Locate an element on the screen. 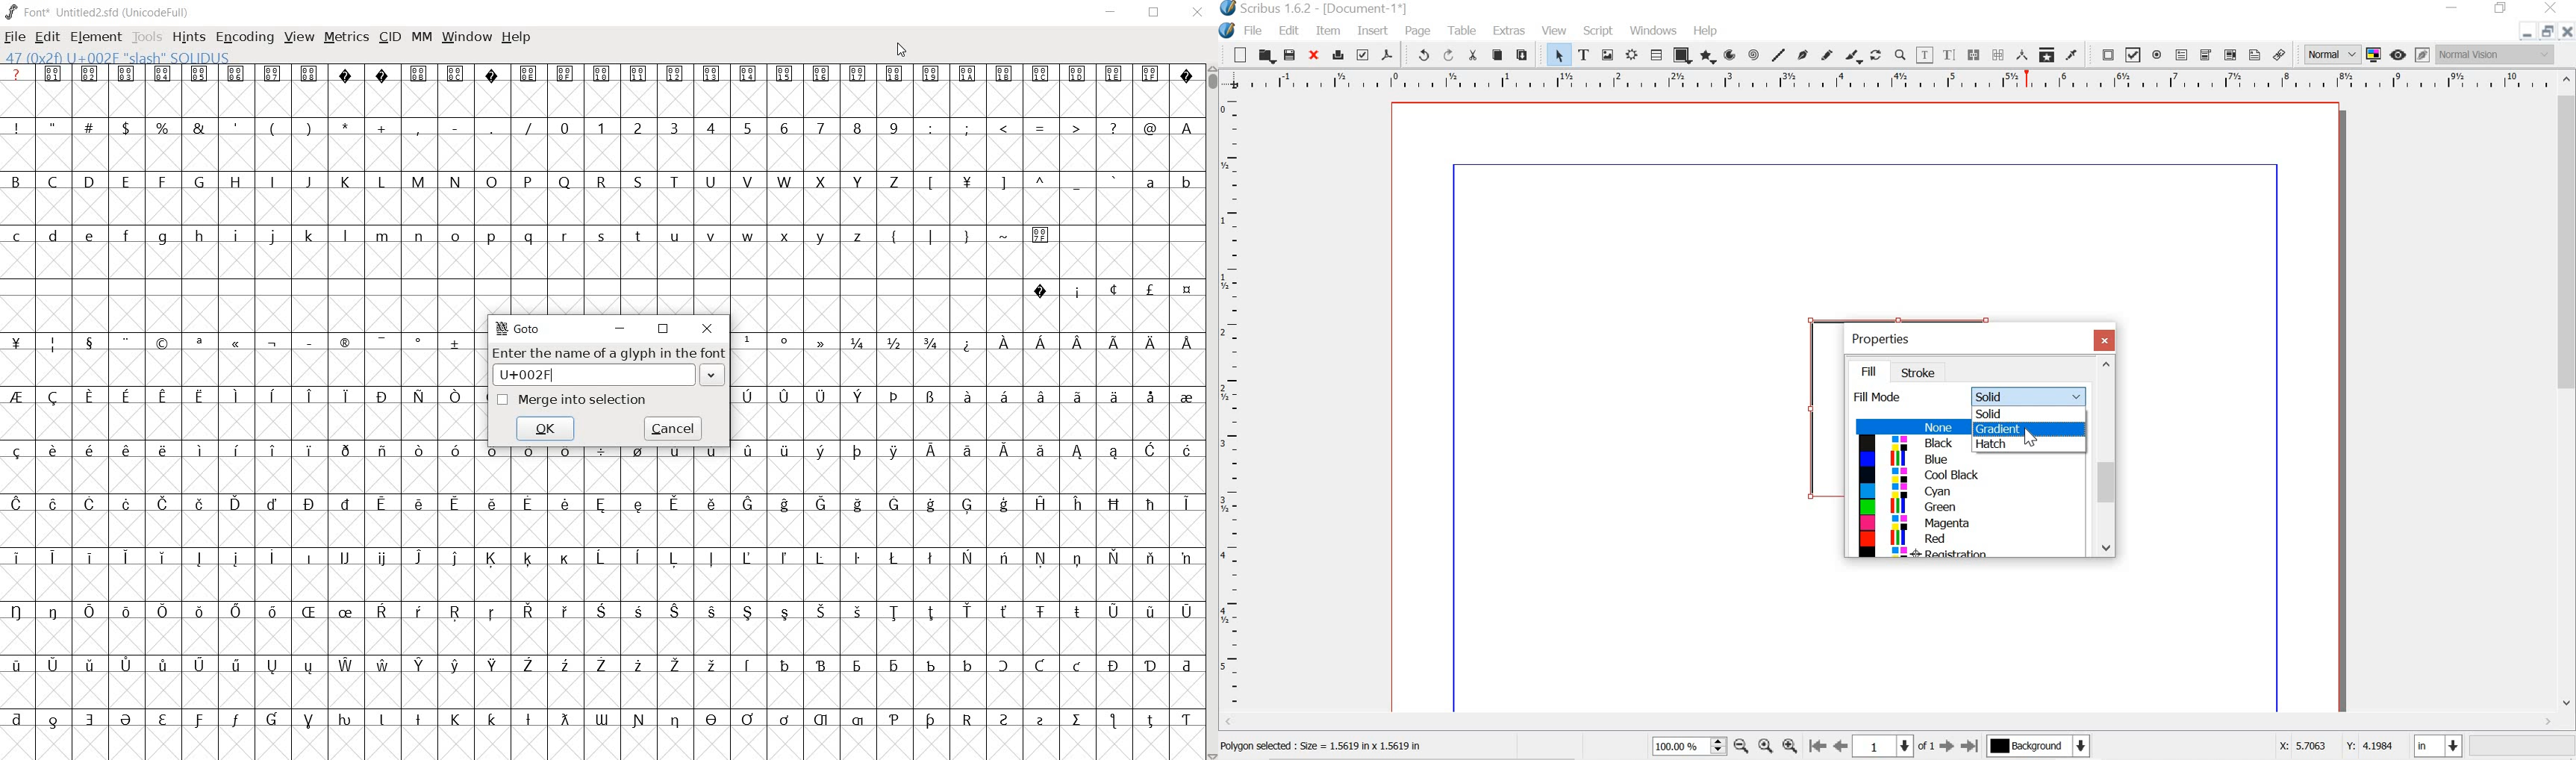 This screenshot has width=2576, height=784. line is located at coordinates (1779, 54).